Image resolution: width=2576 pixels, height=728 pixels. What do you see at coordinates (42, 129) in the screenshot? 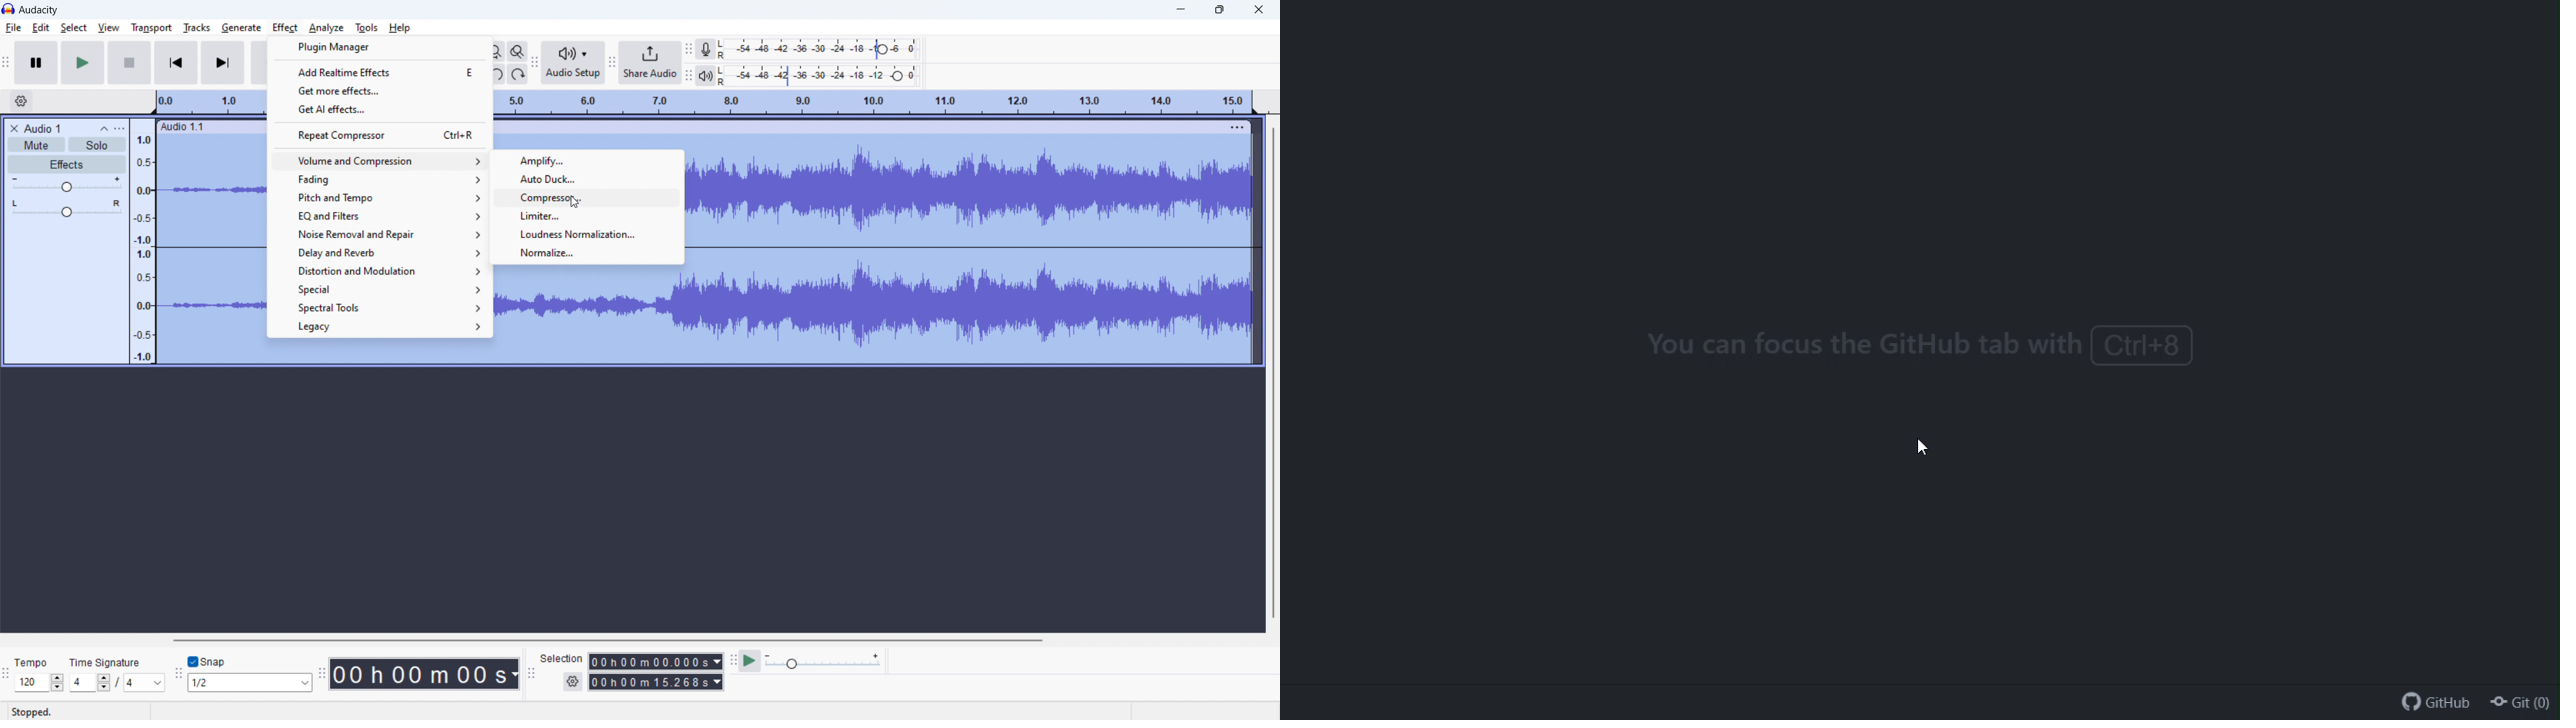
I see `project title` at bounding box center [42, 129].